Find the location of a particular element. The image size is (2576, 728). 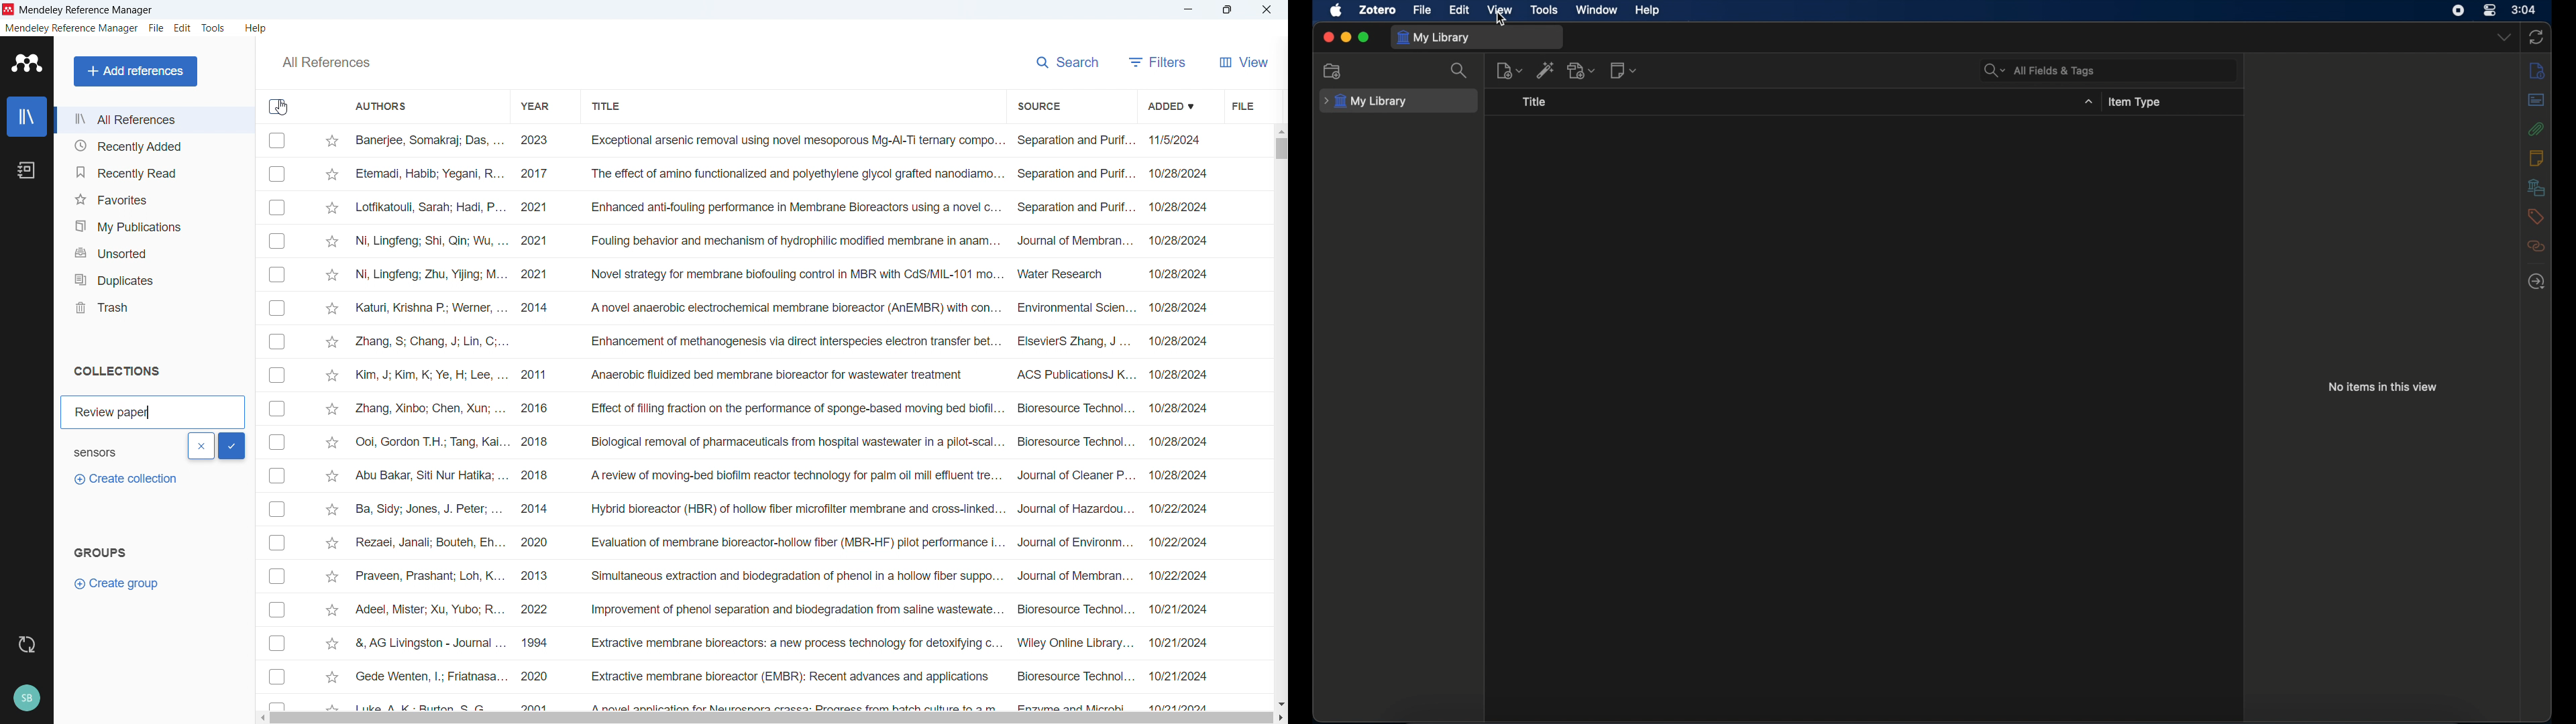

Ba, Sidy; Jones, J. Peter; ... 2014 Hybrid bioreactor (HBR) of hollow fiber microfilter membrane and cross-linked... Journal of Hazardou... 10/22/2024 is located at coordinates (782, 508).